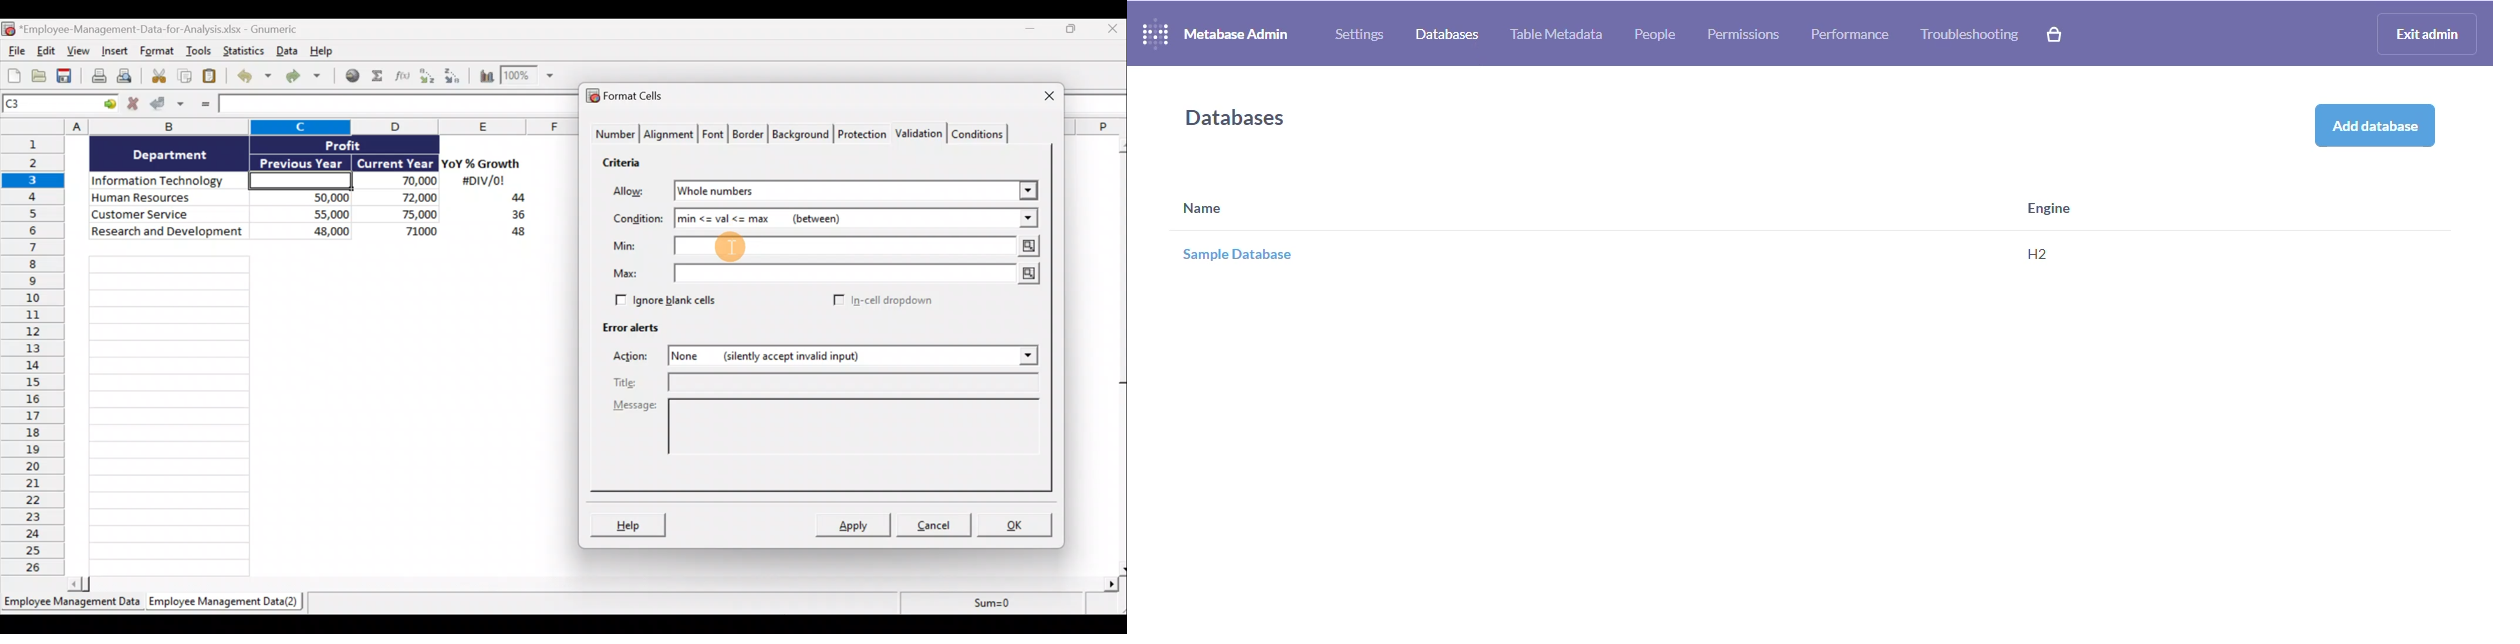  What do you see at coordinates (307, 214) in the screenshot?
I see `55,000` at bounding box center [307, 214].